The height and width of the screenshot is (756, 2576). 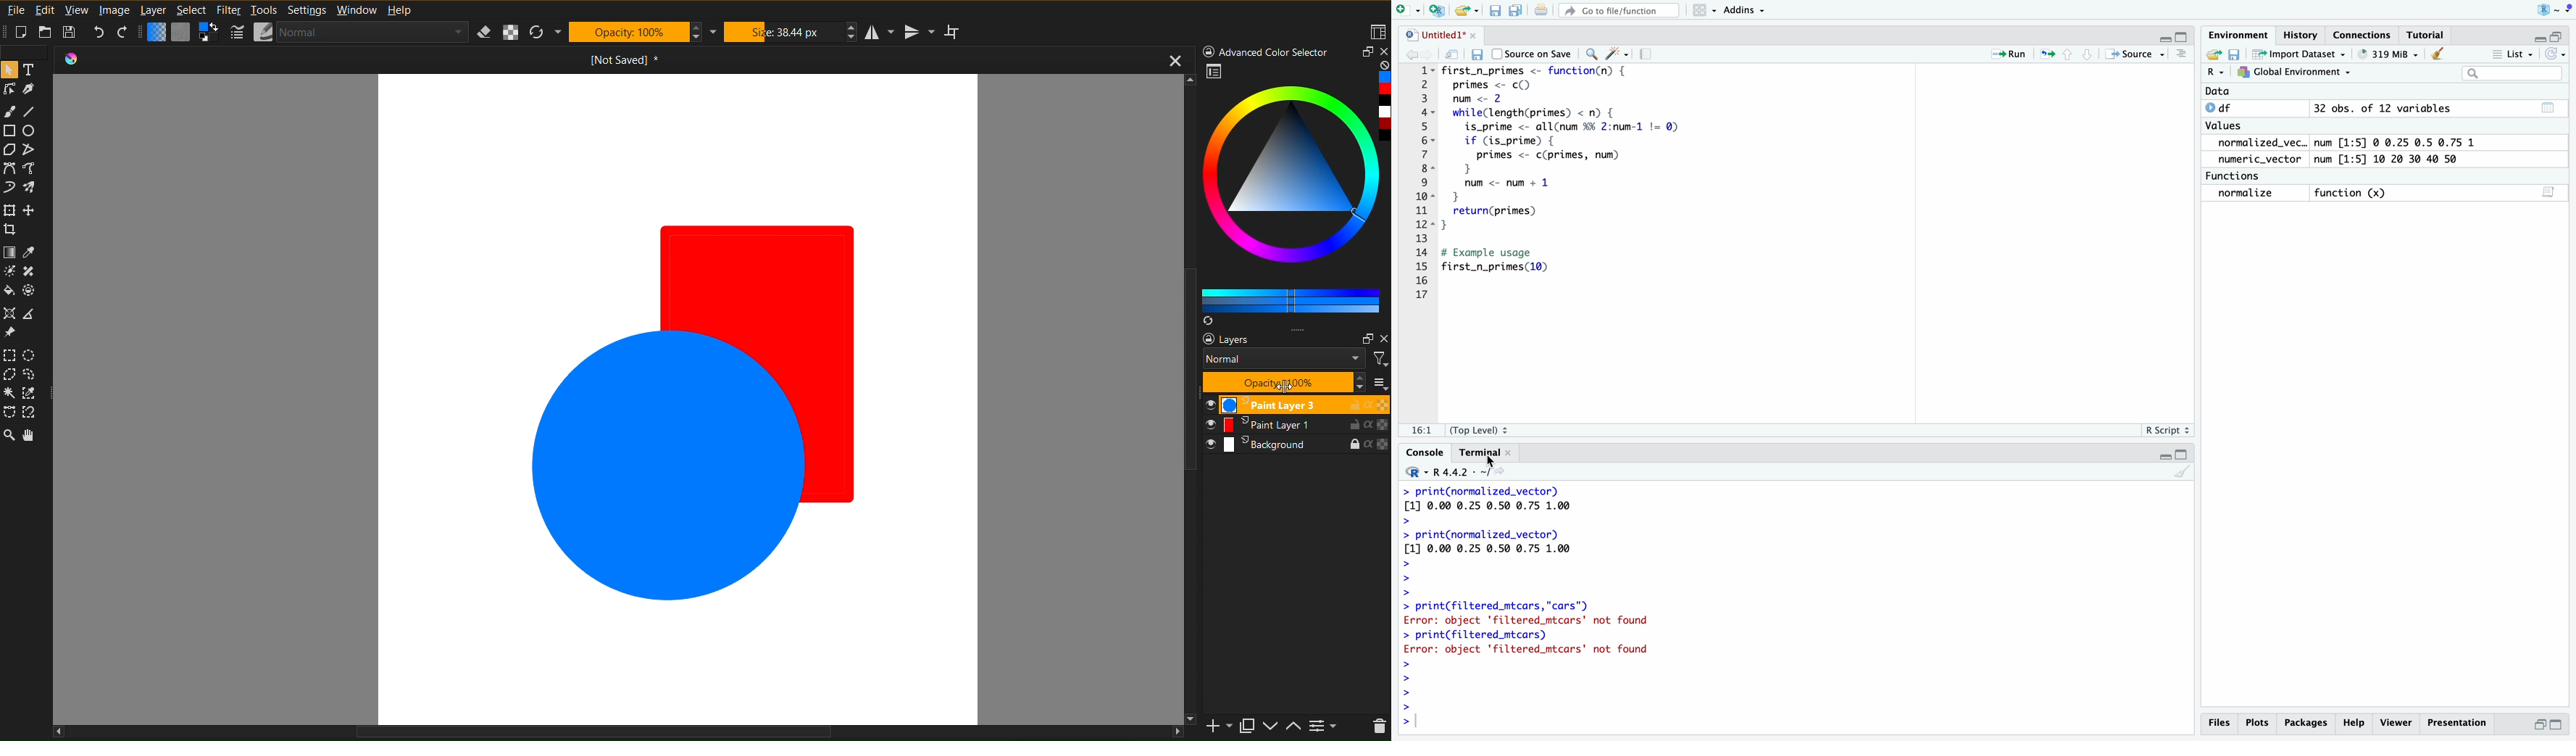 What do you see at coordinates (31, 210) in the screenshot?
I see `Move Tool` at bounding box center [31, 210].